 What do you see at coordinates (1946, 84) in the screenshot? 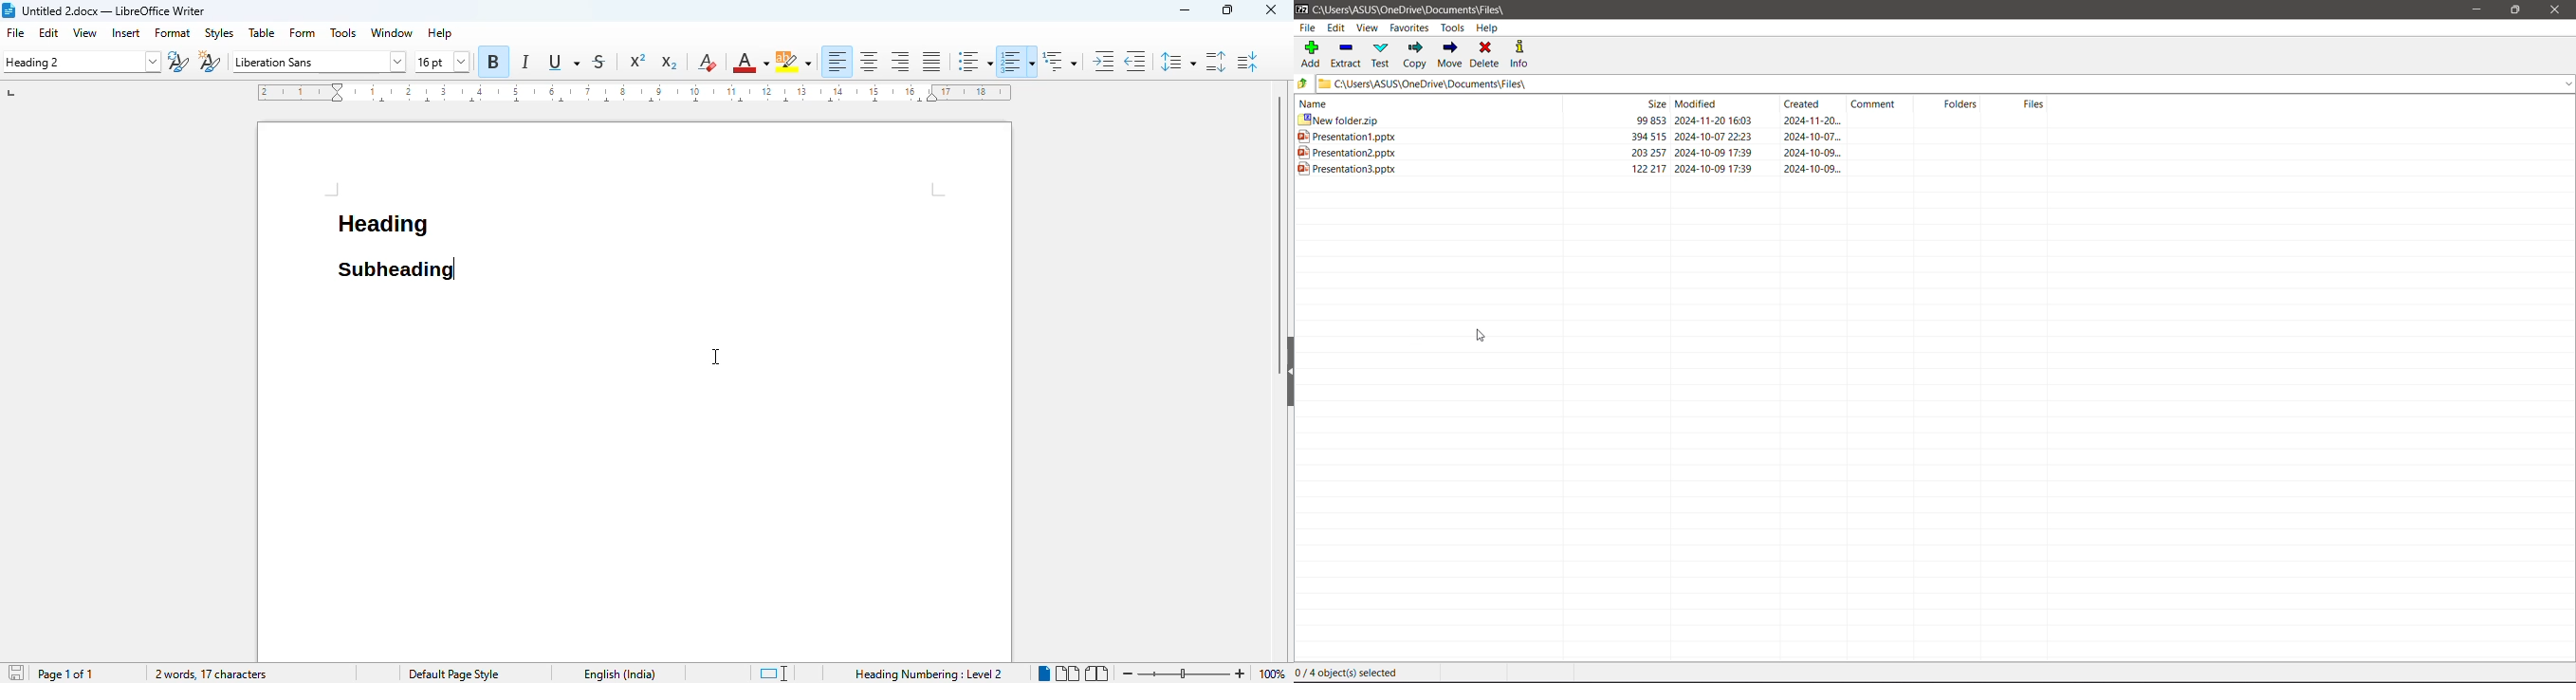
I see `Current Folder Path` at bounding box center [1946, 84].